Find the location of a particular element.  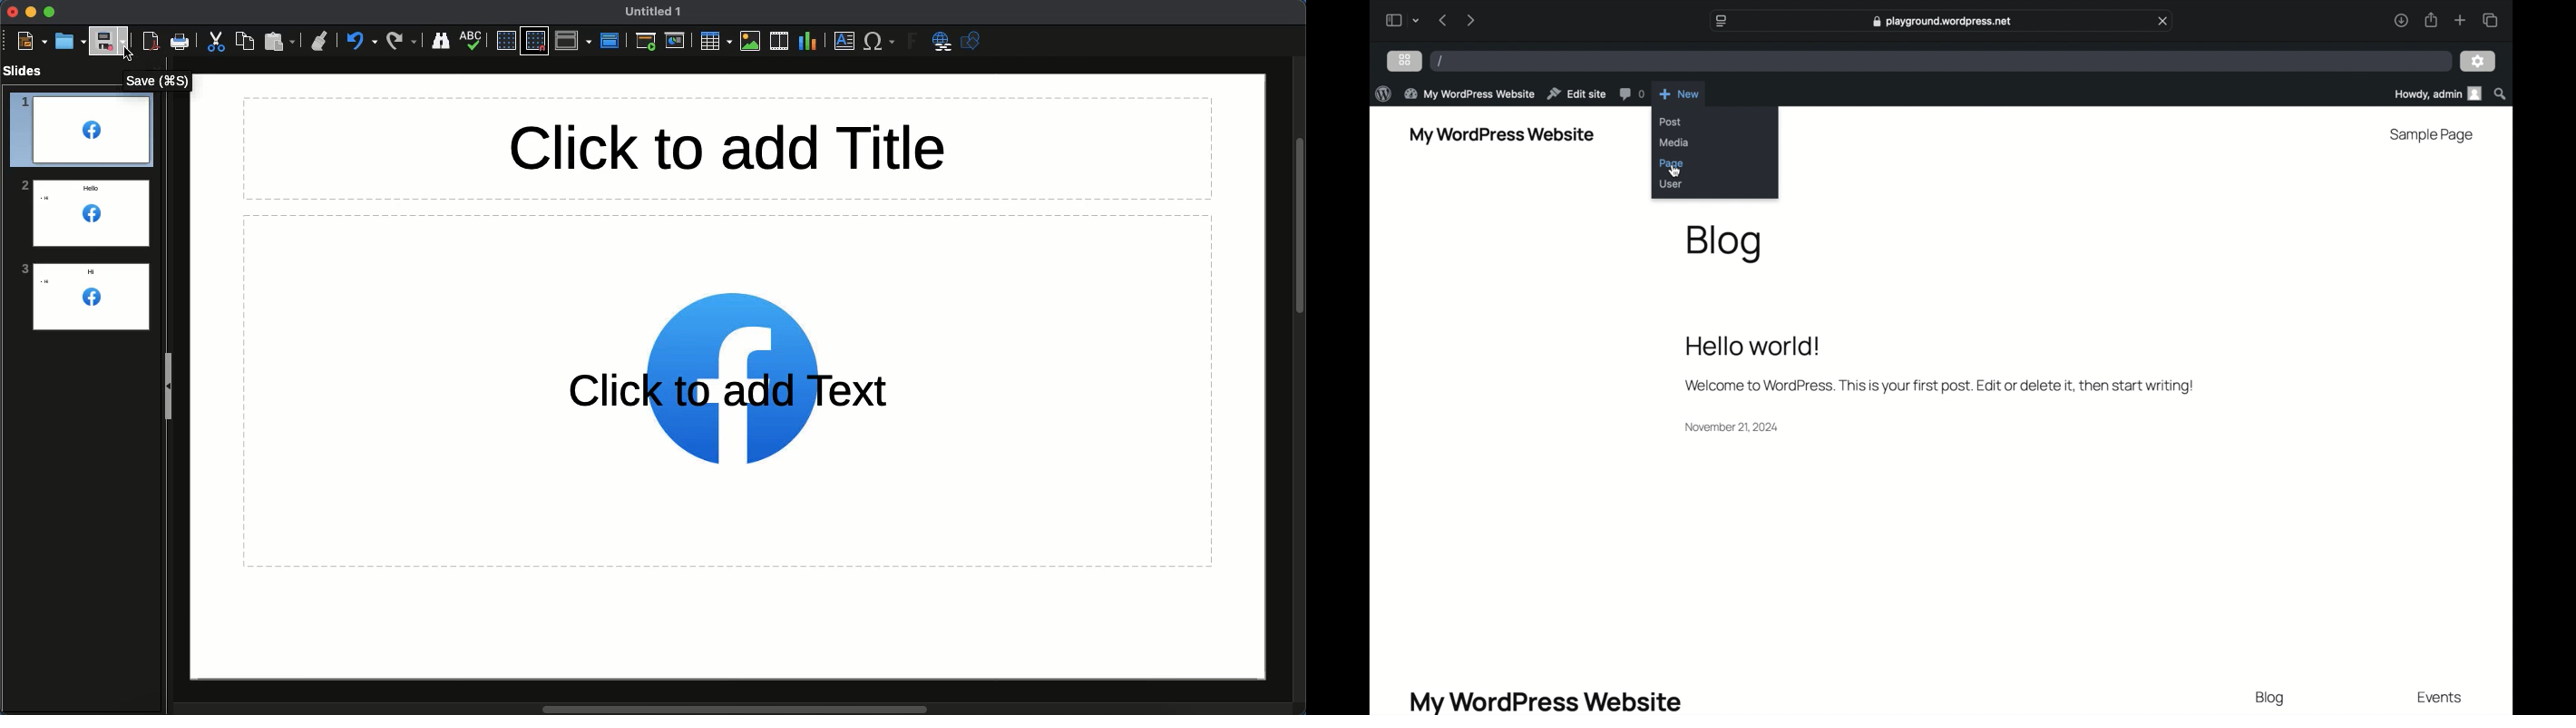

edit site is located at coordinates (1577, 93).